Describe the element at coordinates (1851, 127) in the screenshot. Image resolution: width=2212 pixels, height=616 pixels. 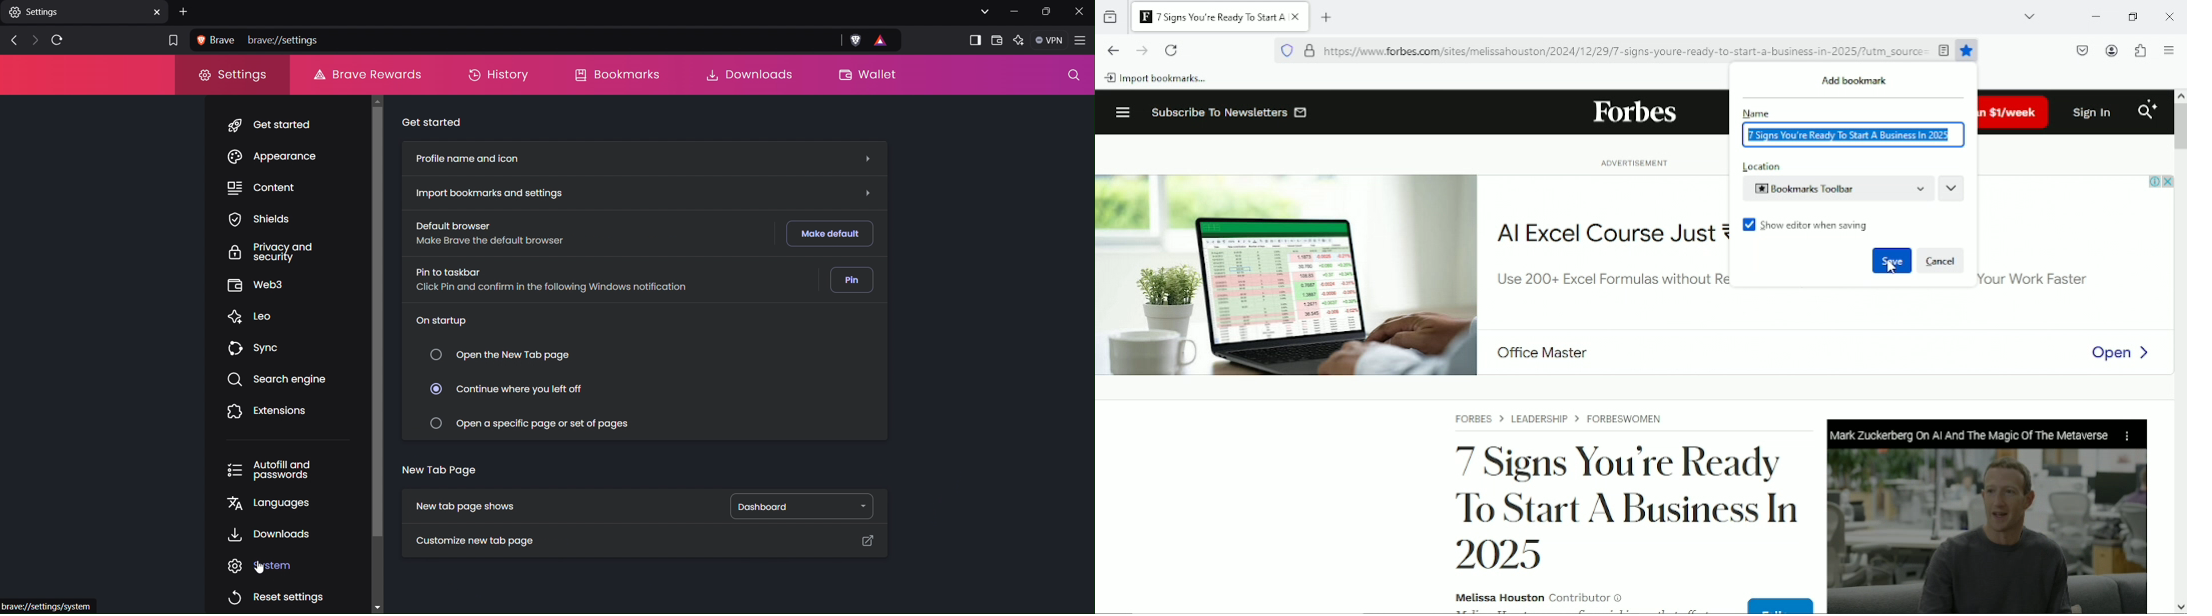
I see `name` at that location.